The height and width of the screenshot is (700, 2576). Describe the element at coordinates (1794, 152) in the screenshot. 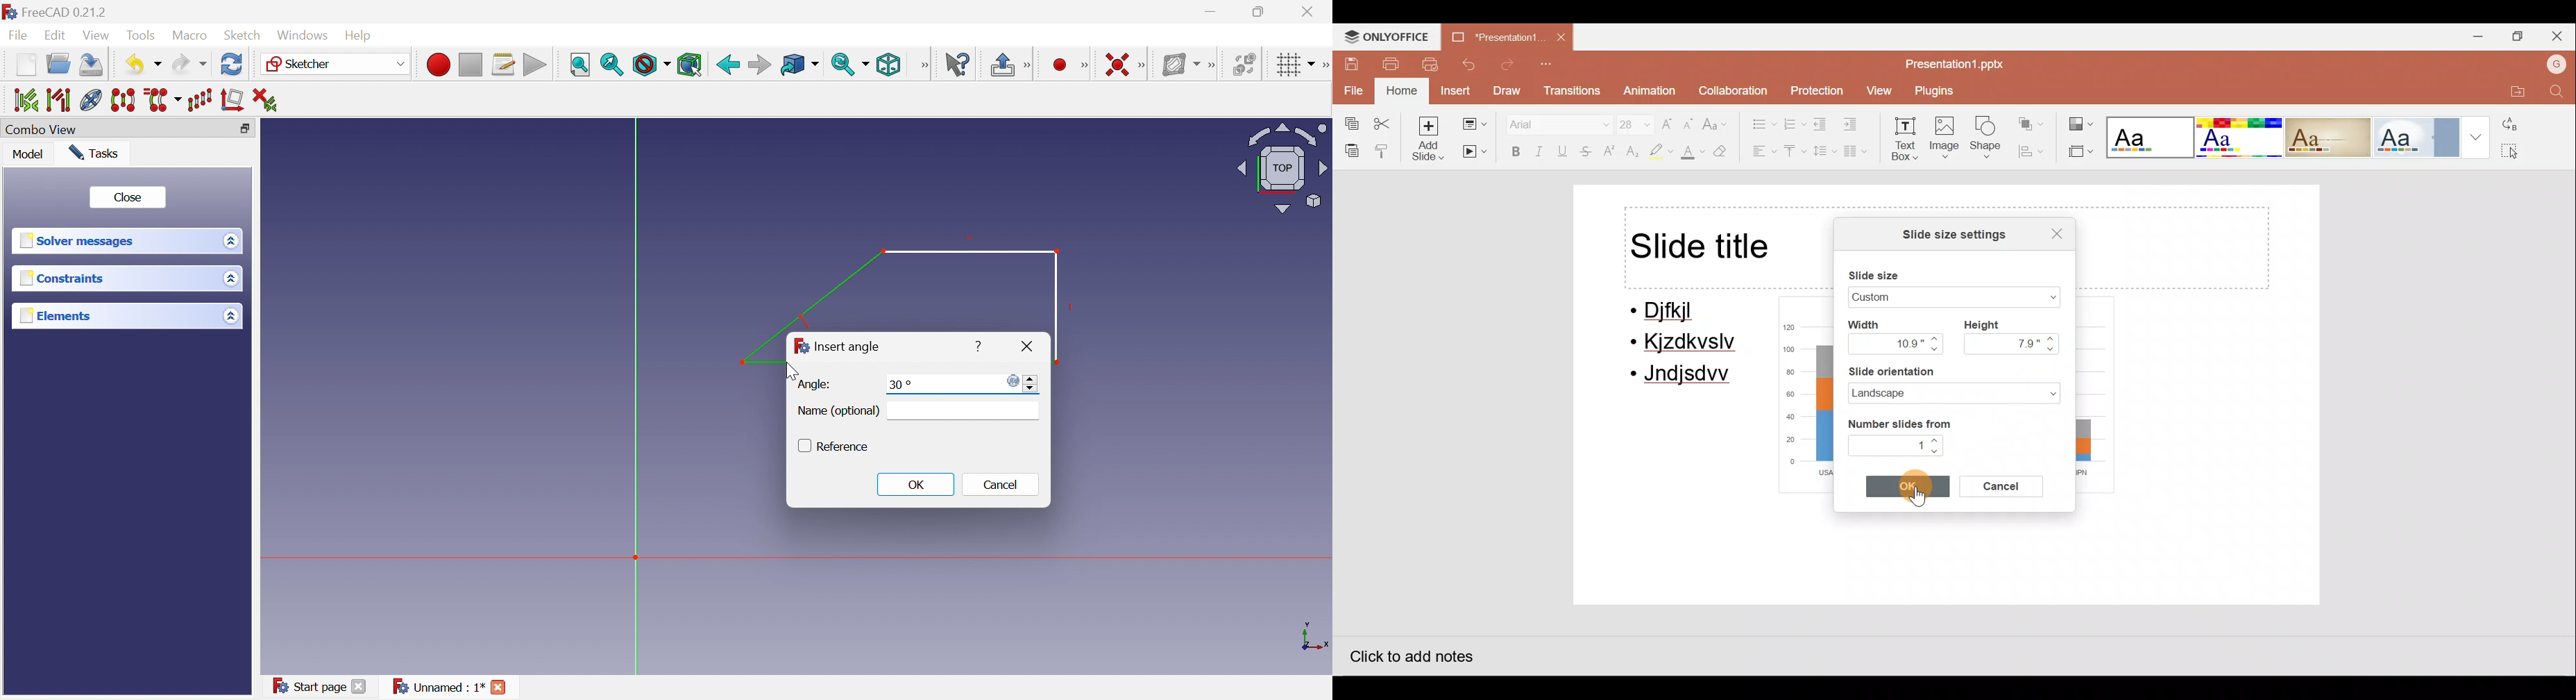

I see `Vertical align` at that location.